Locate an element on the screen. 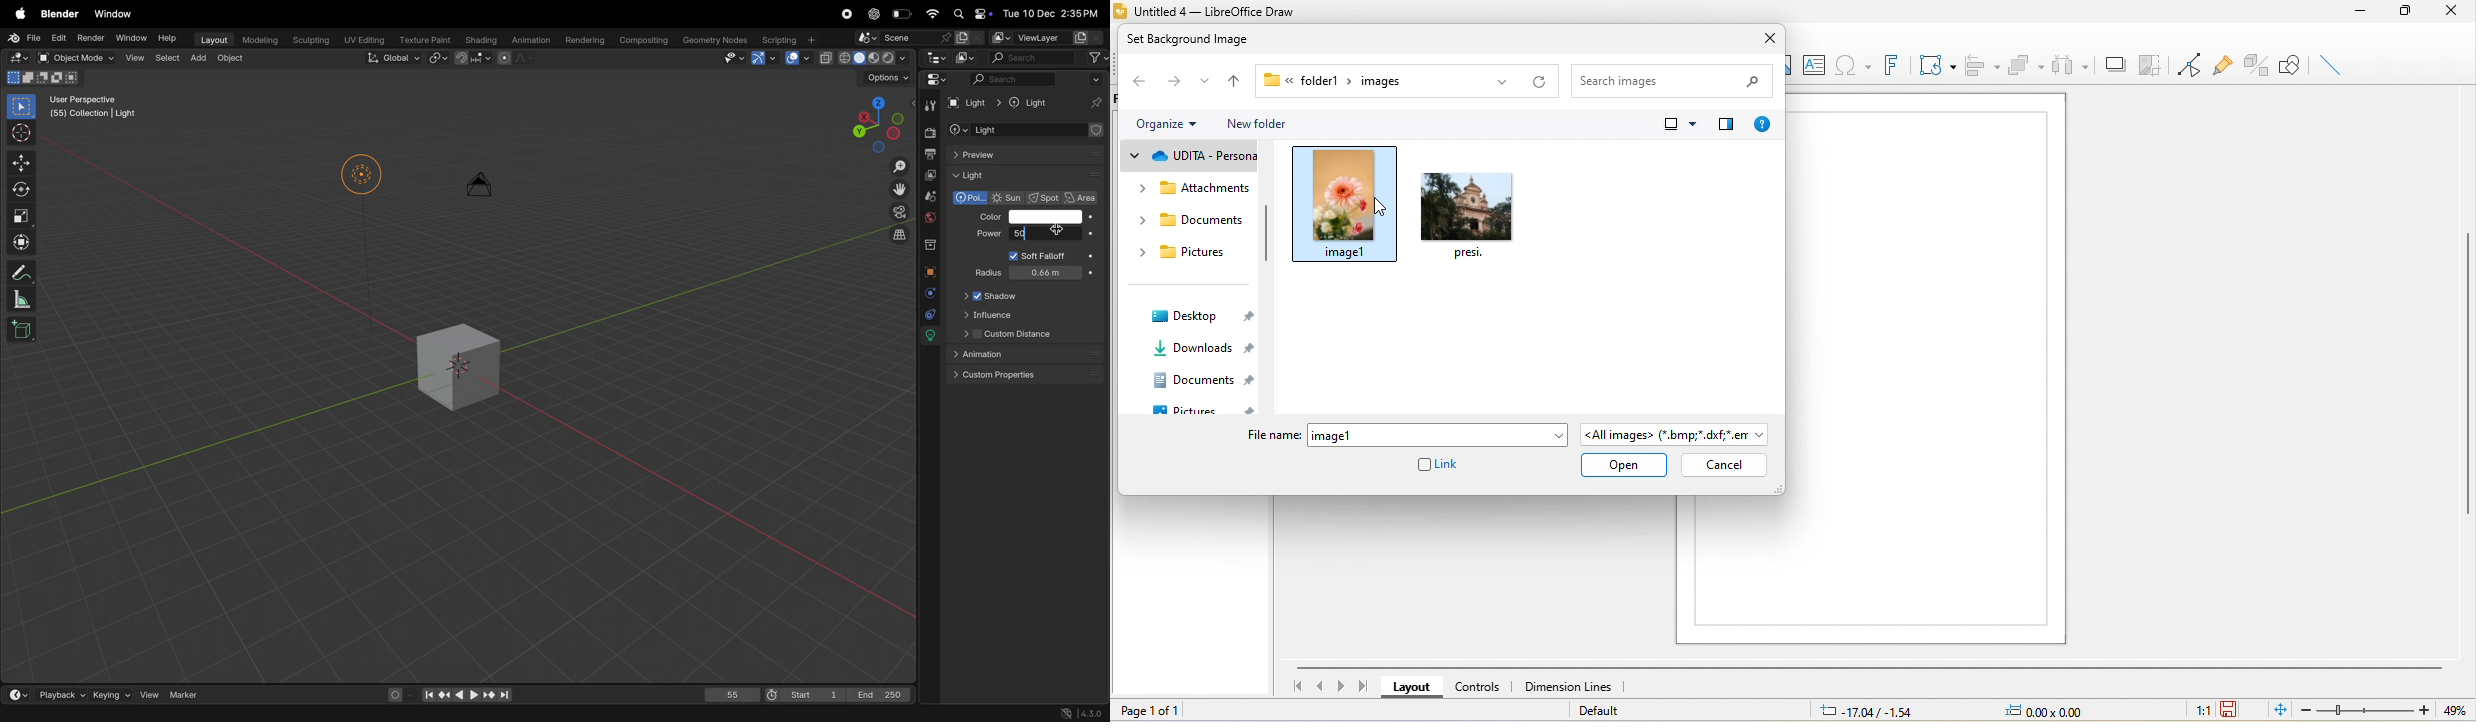 The width and height of the screenshot is (2492, 728). search is located at coordinates (1677, 77).